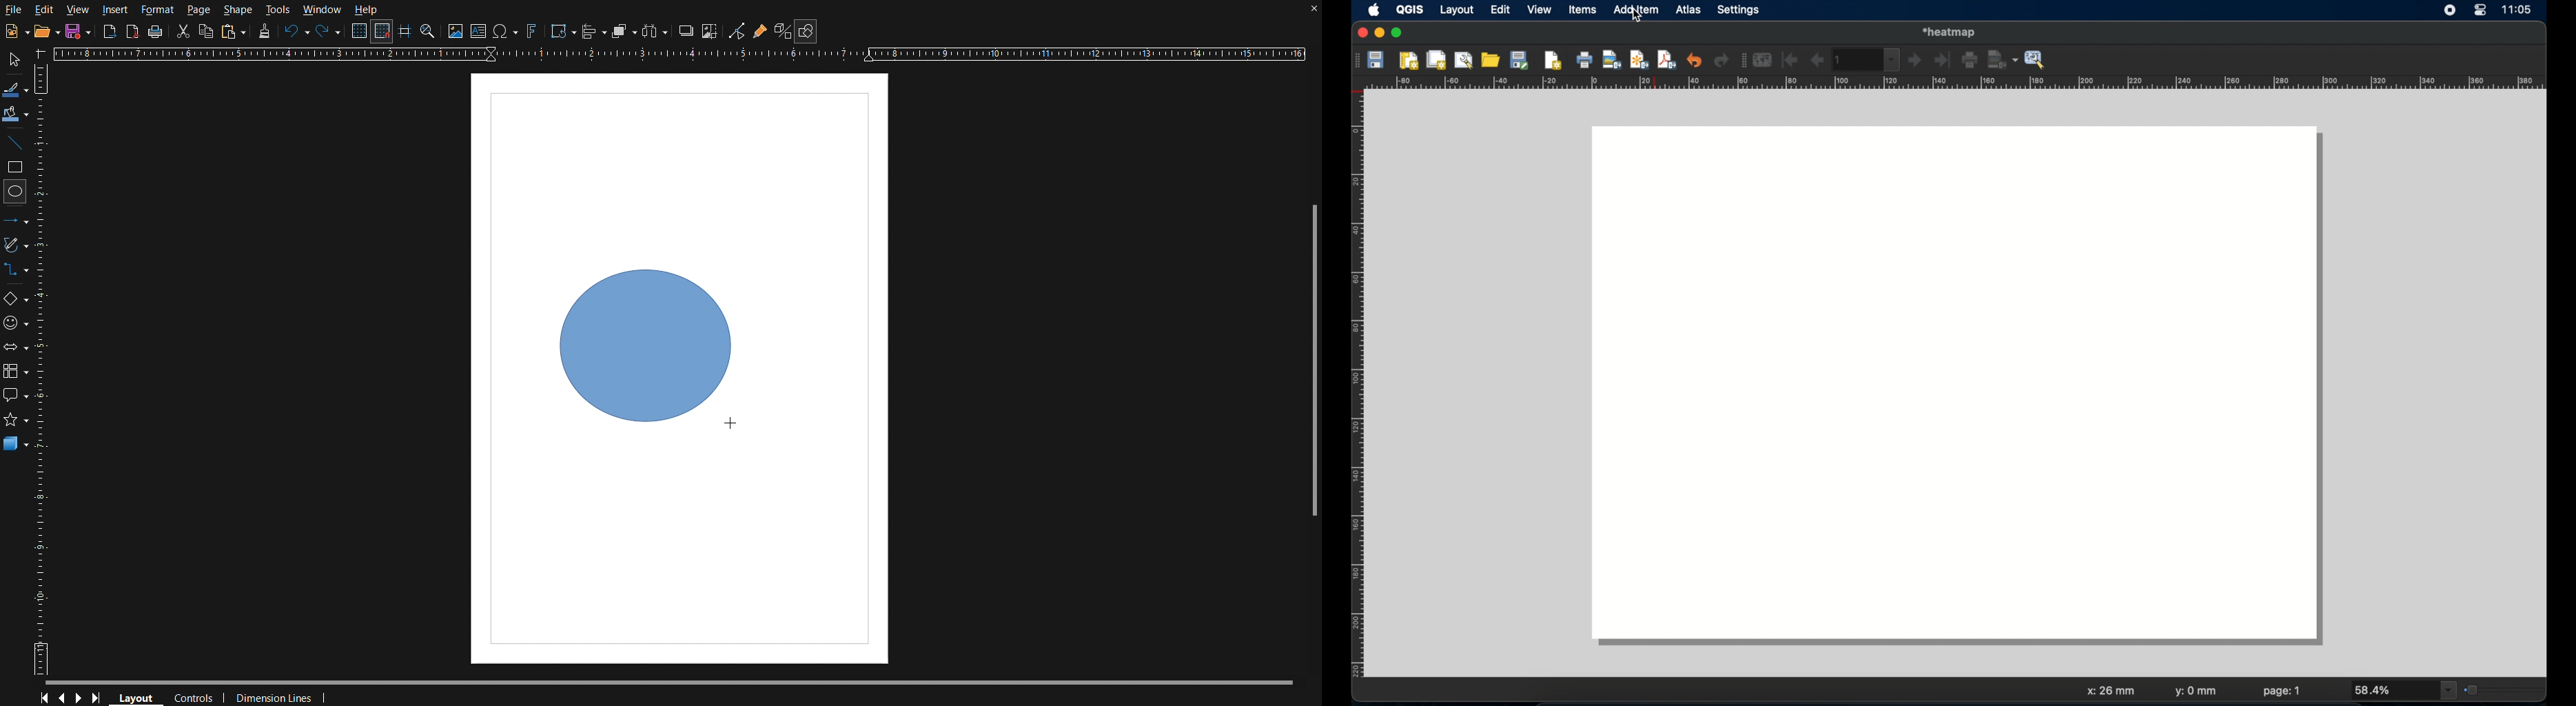 The image size is (2576, 728). I want to click on y: 0mm, so click(2197, 692).